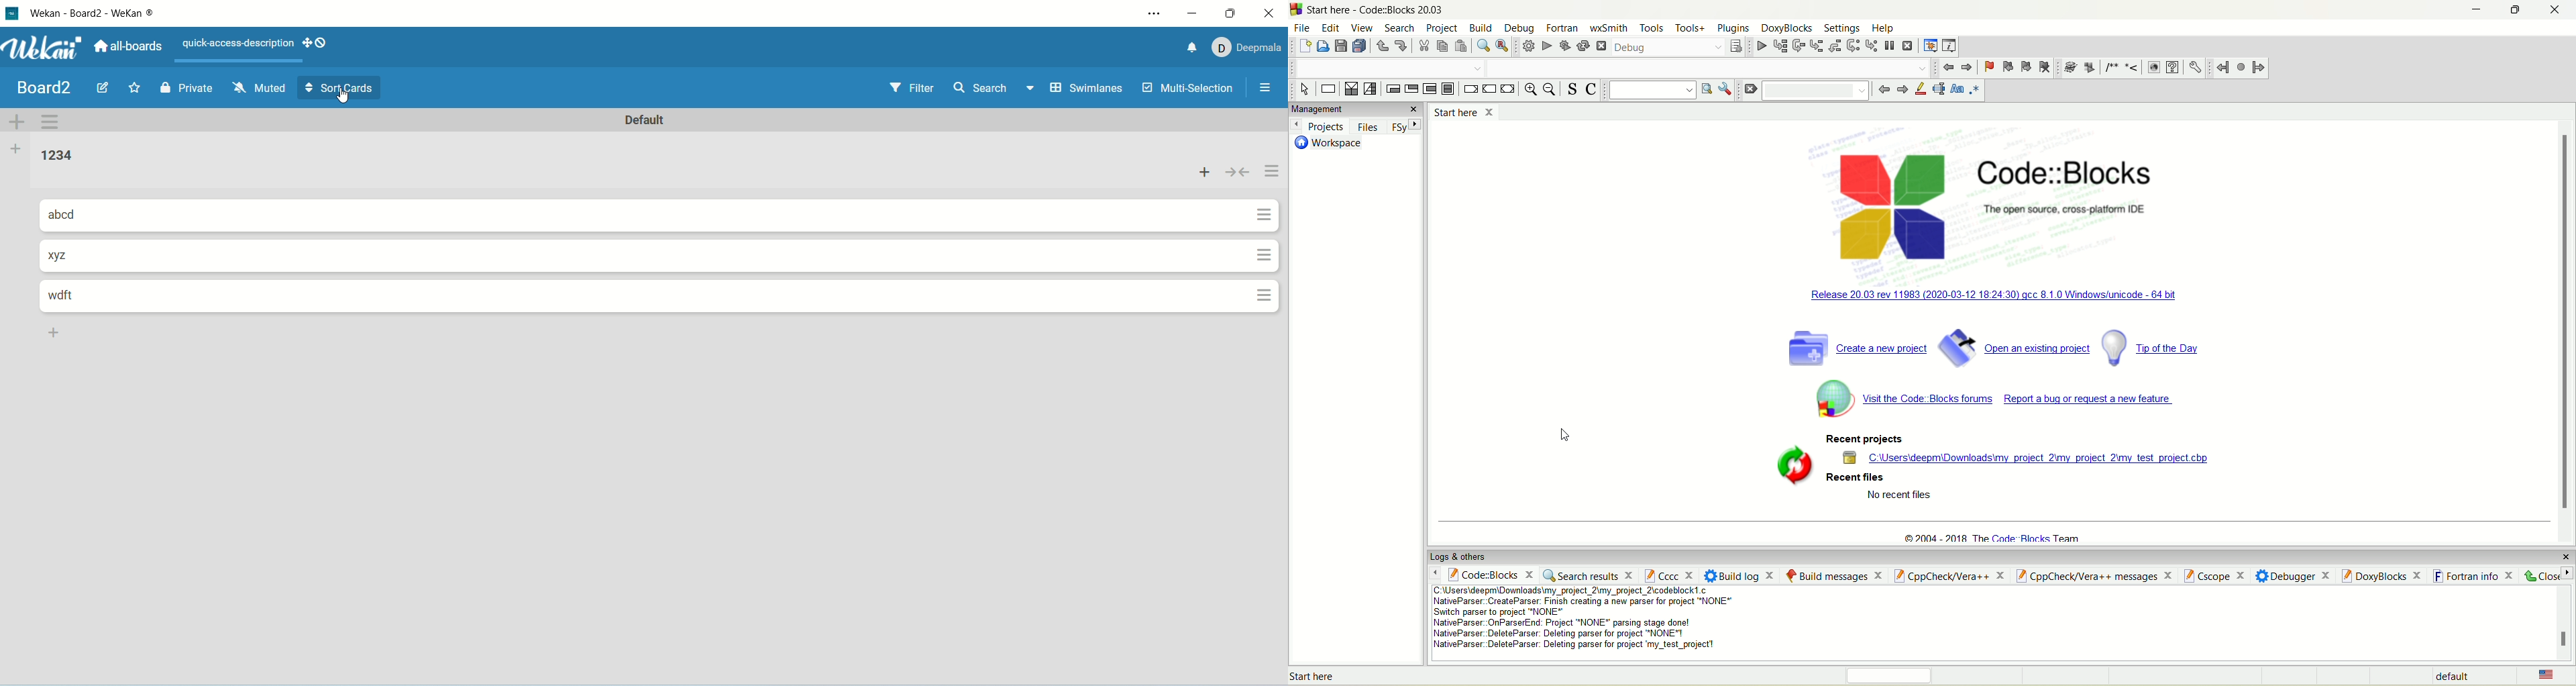 The image size is (2576, 700). Describe the element at coordinates (1444, 46) in the screenshot. I see `copy` at that location.